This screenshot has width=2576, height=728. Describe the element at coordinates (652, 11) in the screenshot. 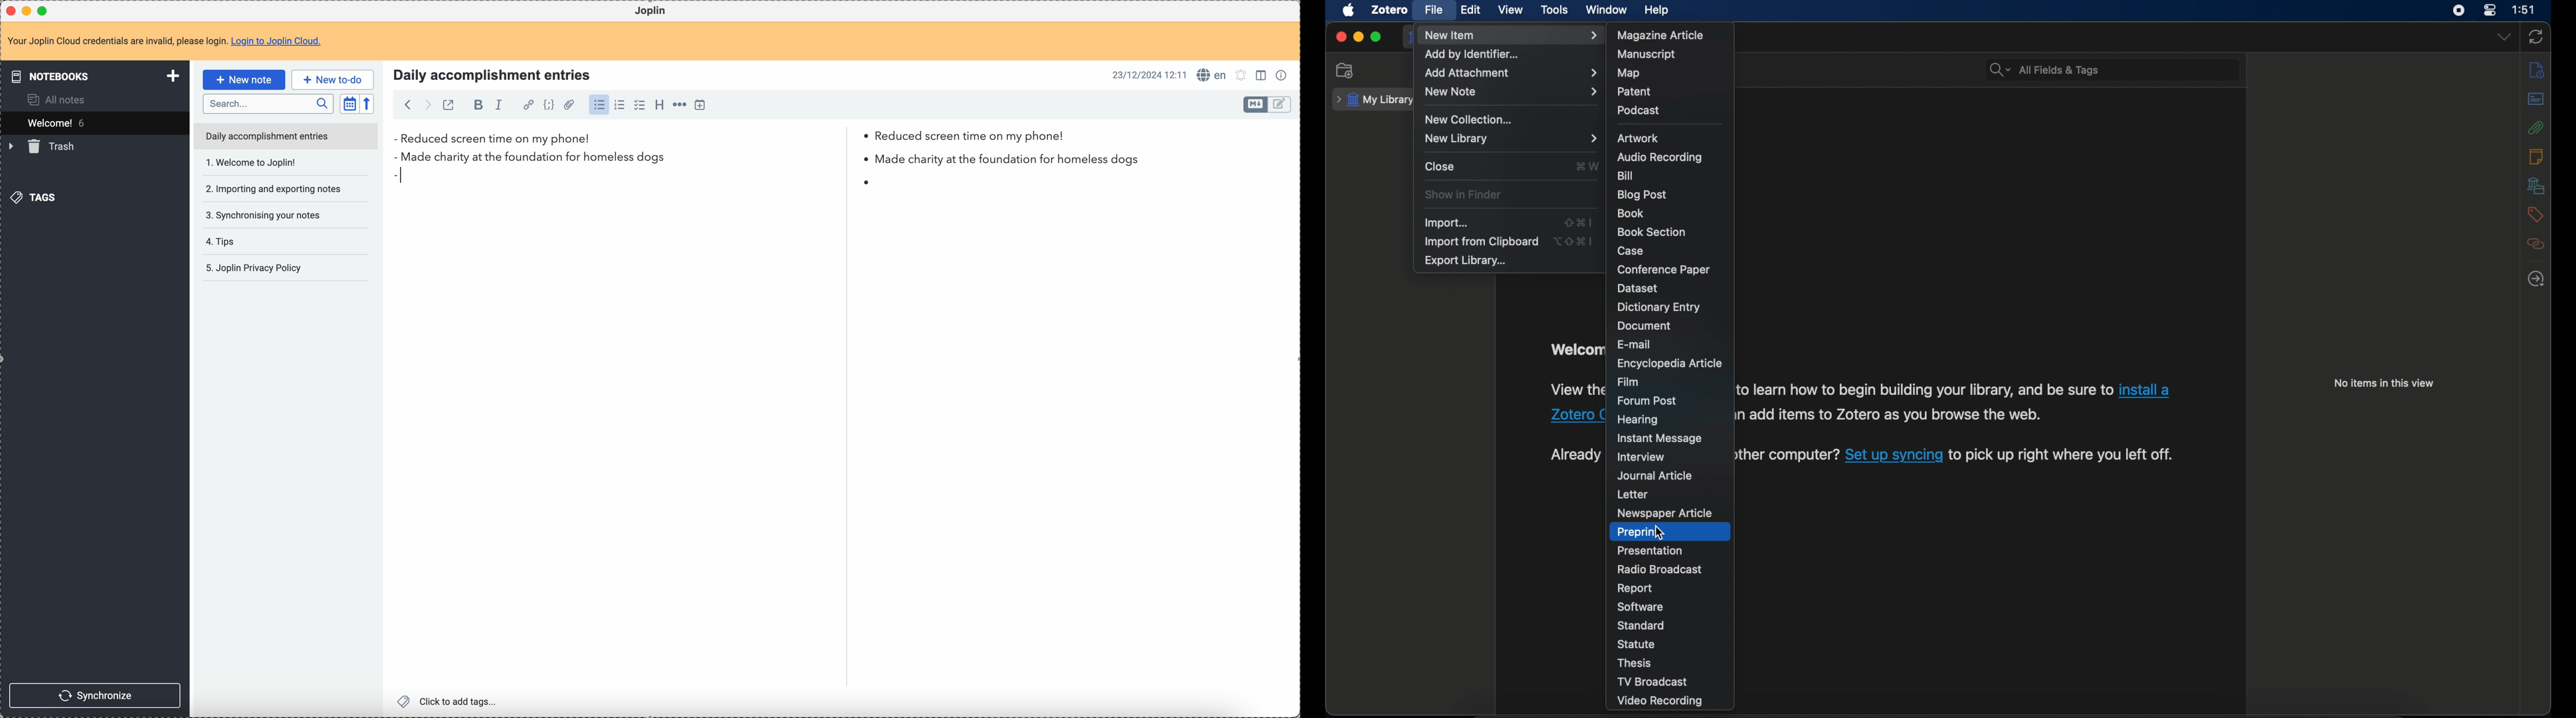

I see `Joplin` at that location.